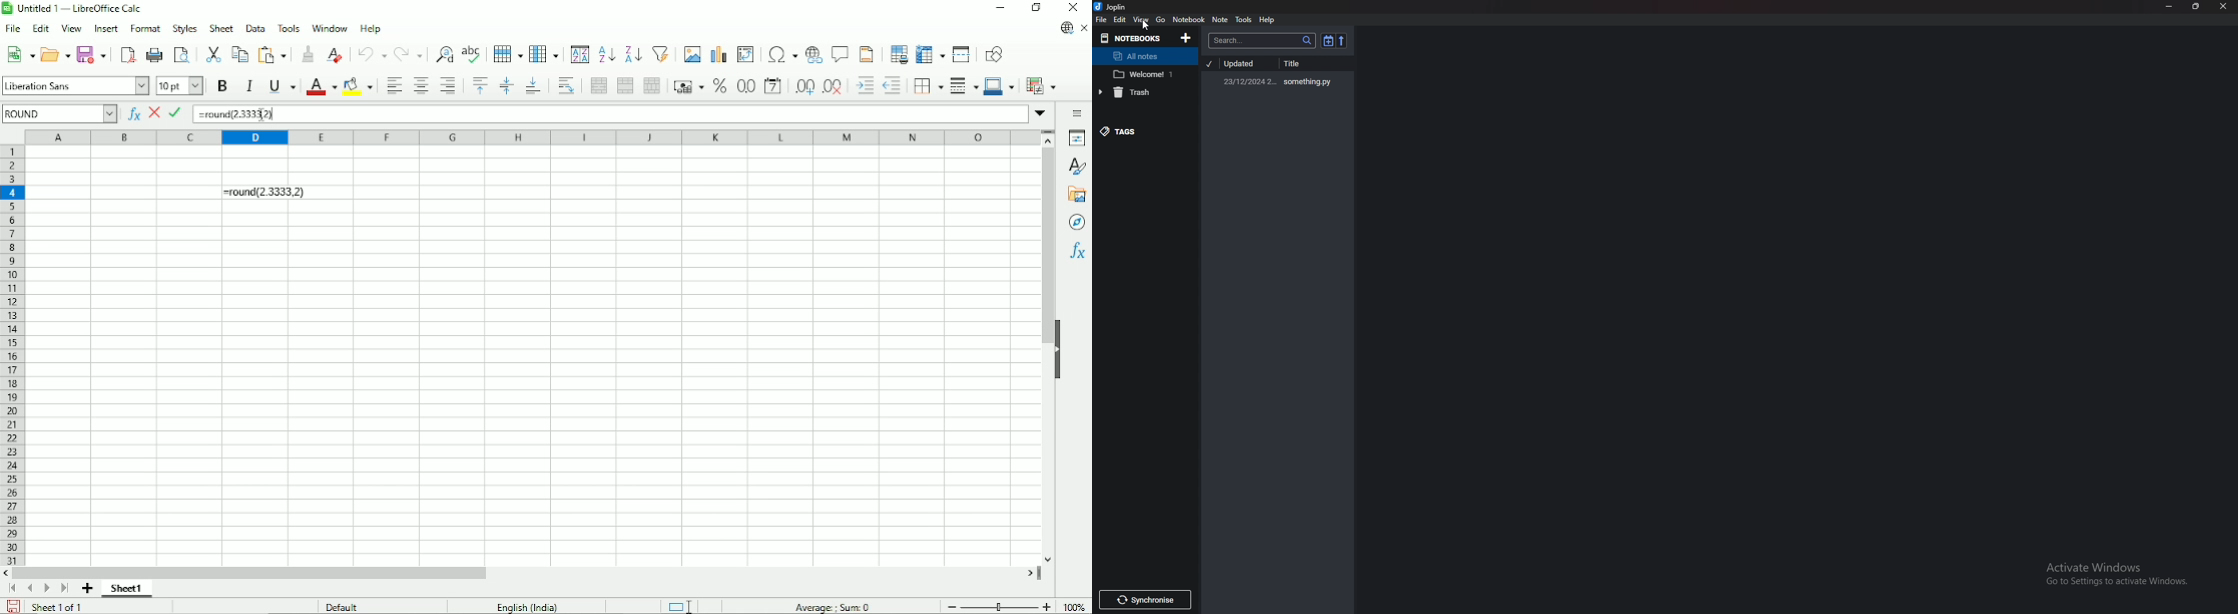 This screenshot has height=616, width=2240. I want to click on Window, so click(330, 28).